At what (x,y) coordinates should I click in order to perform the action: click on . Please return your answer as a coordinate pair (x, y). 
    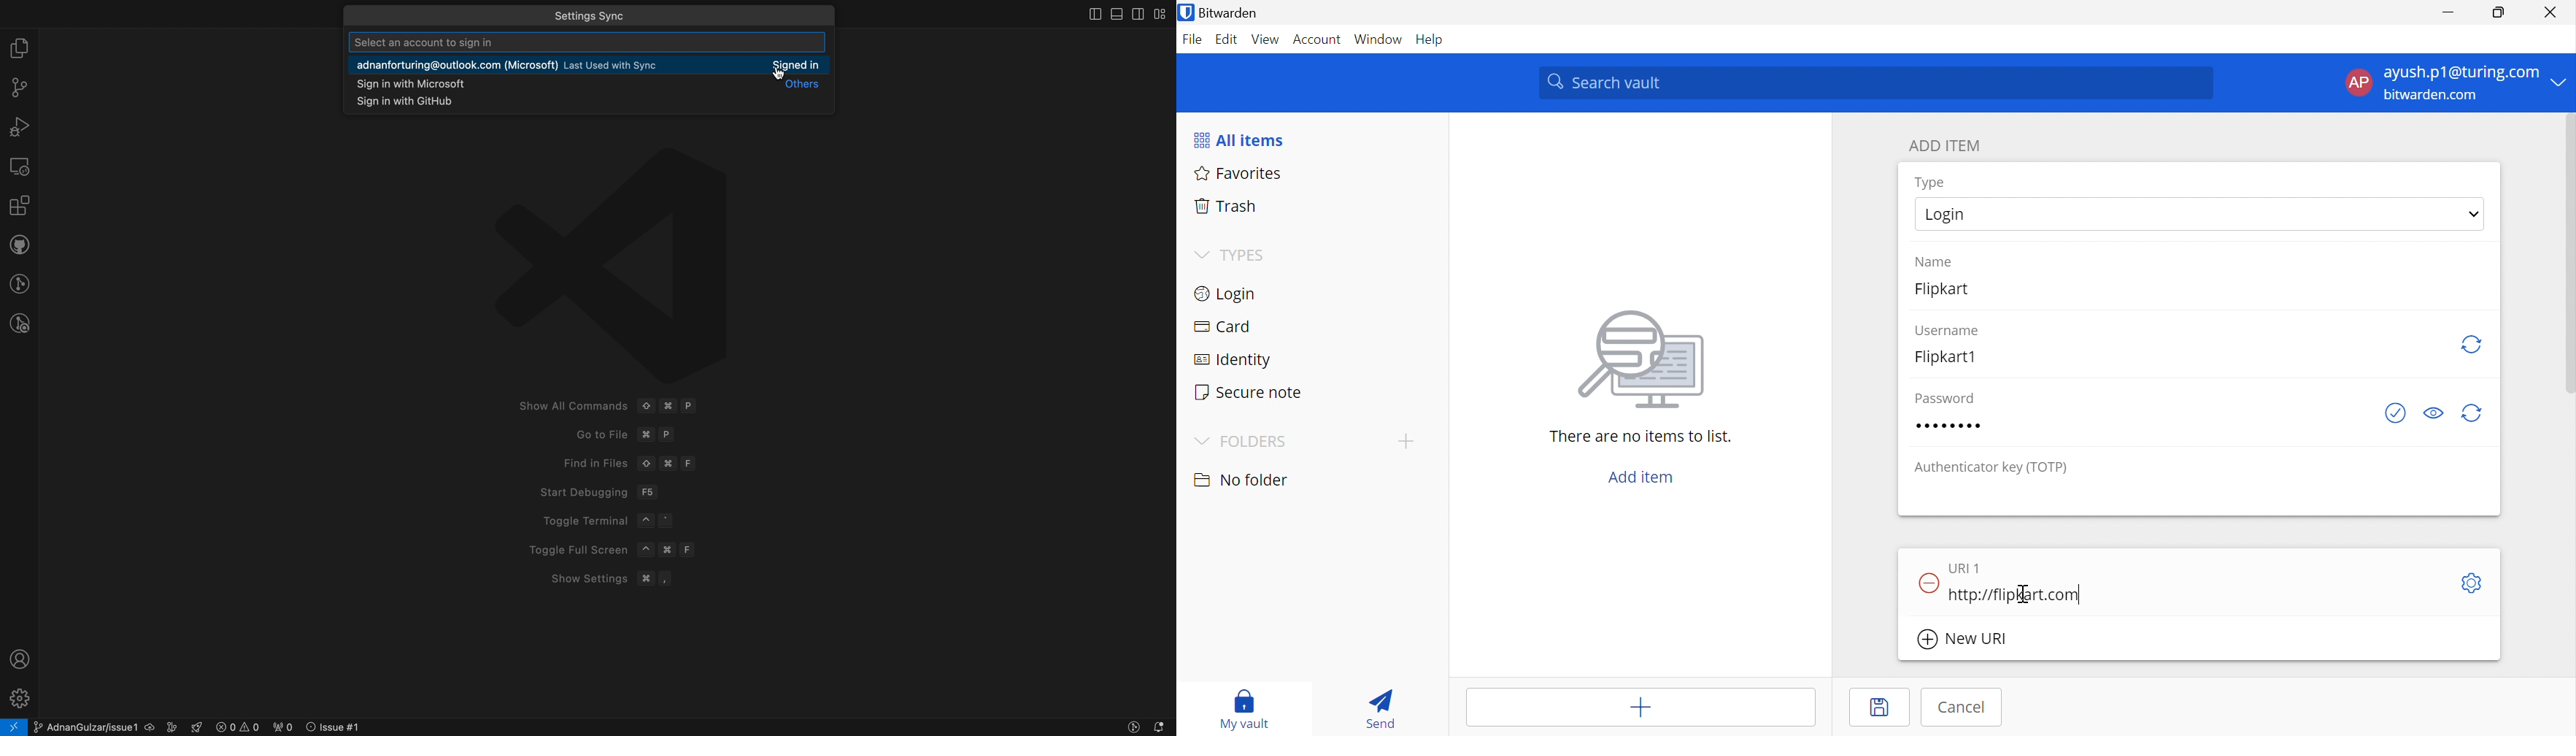
    Looking at the image, I should click on (1132, 728).